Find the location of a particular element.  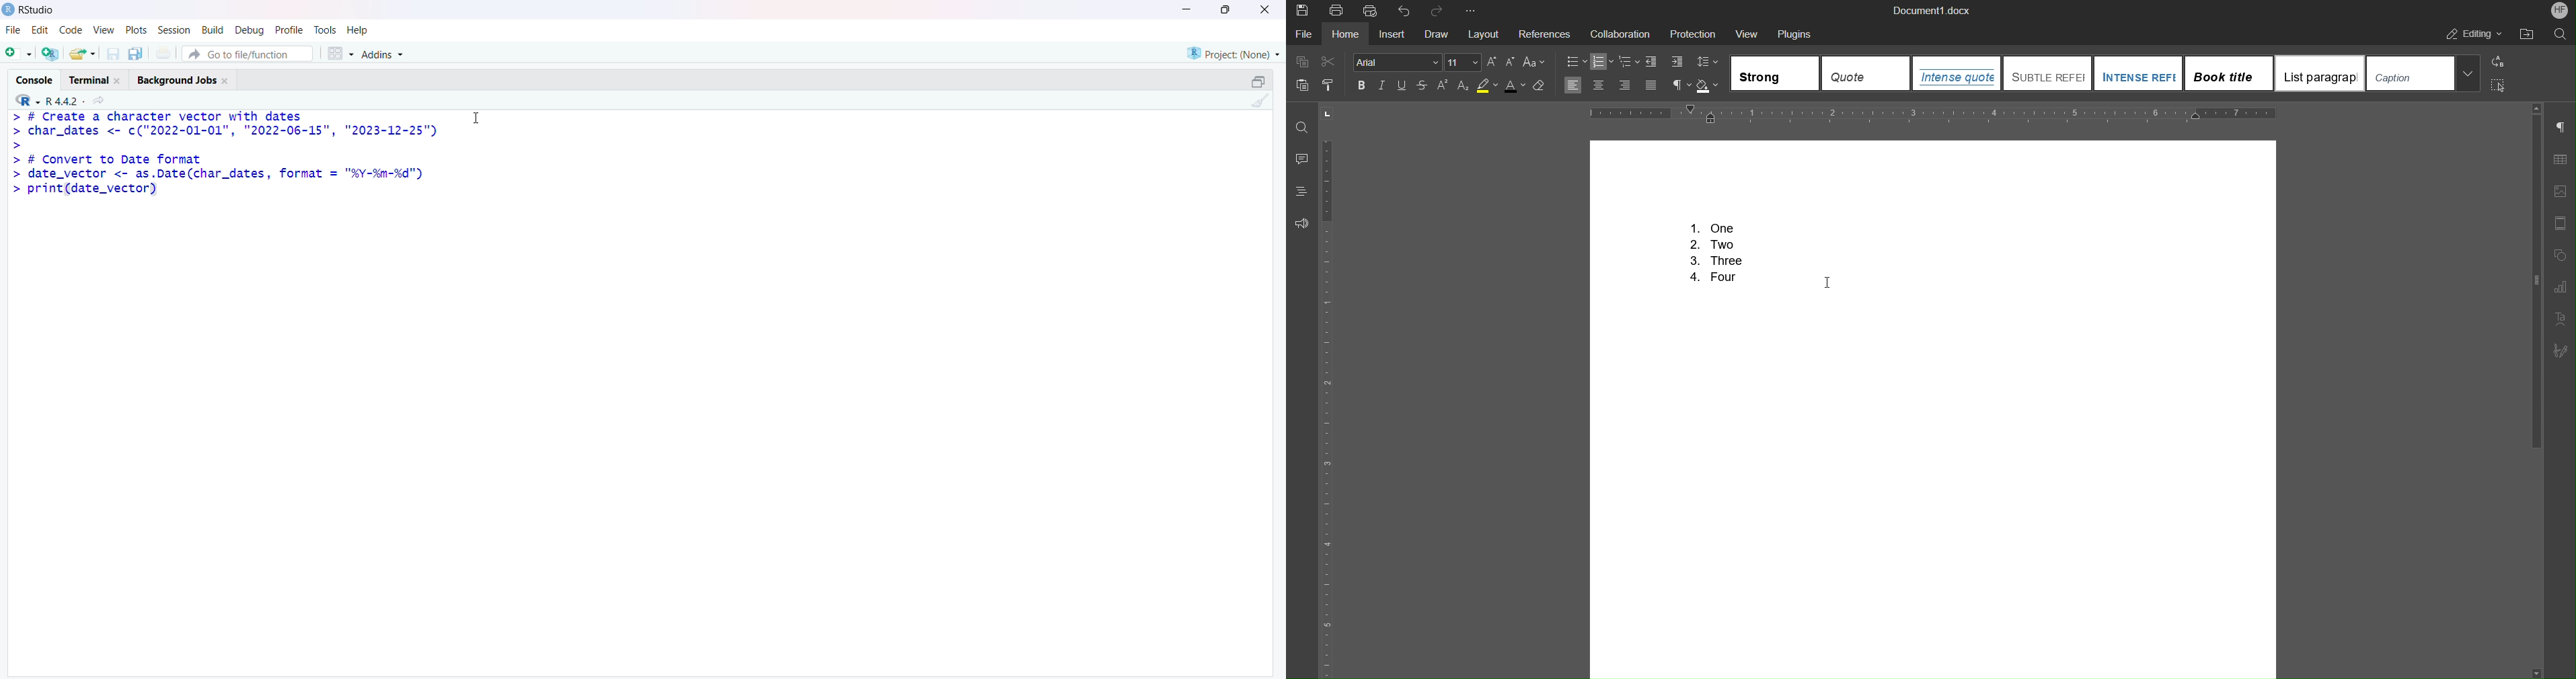

View is located at coordinates (1749, 32).